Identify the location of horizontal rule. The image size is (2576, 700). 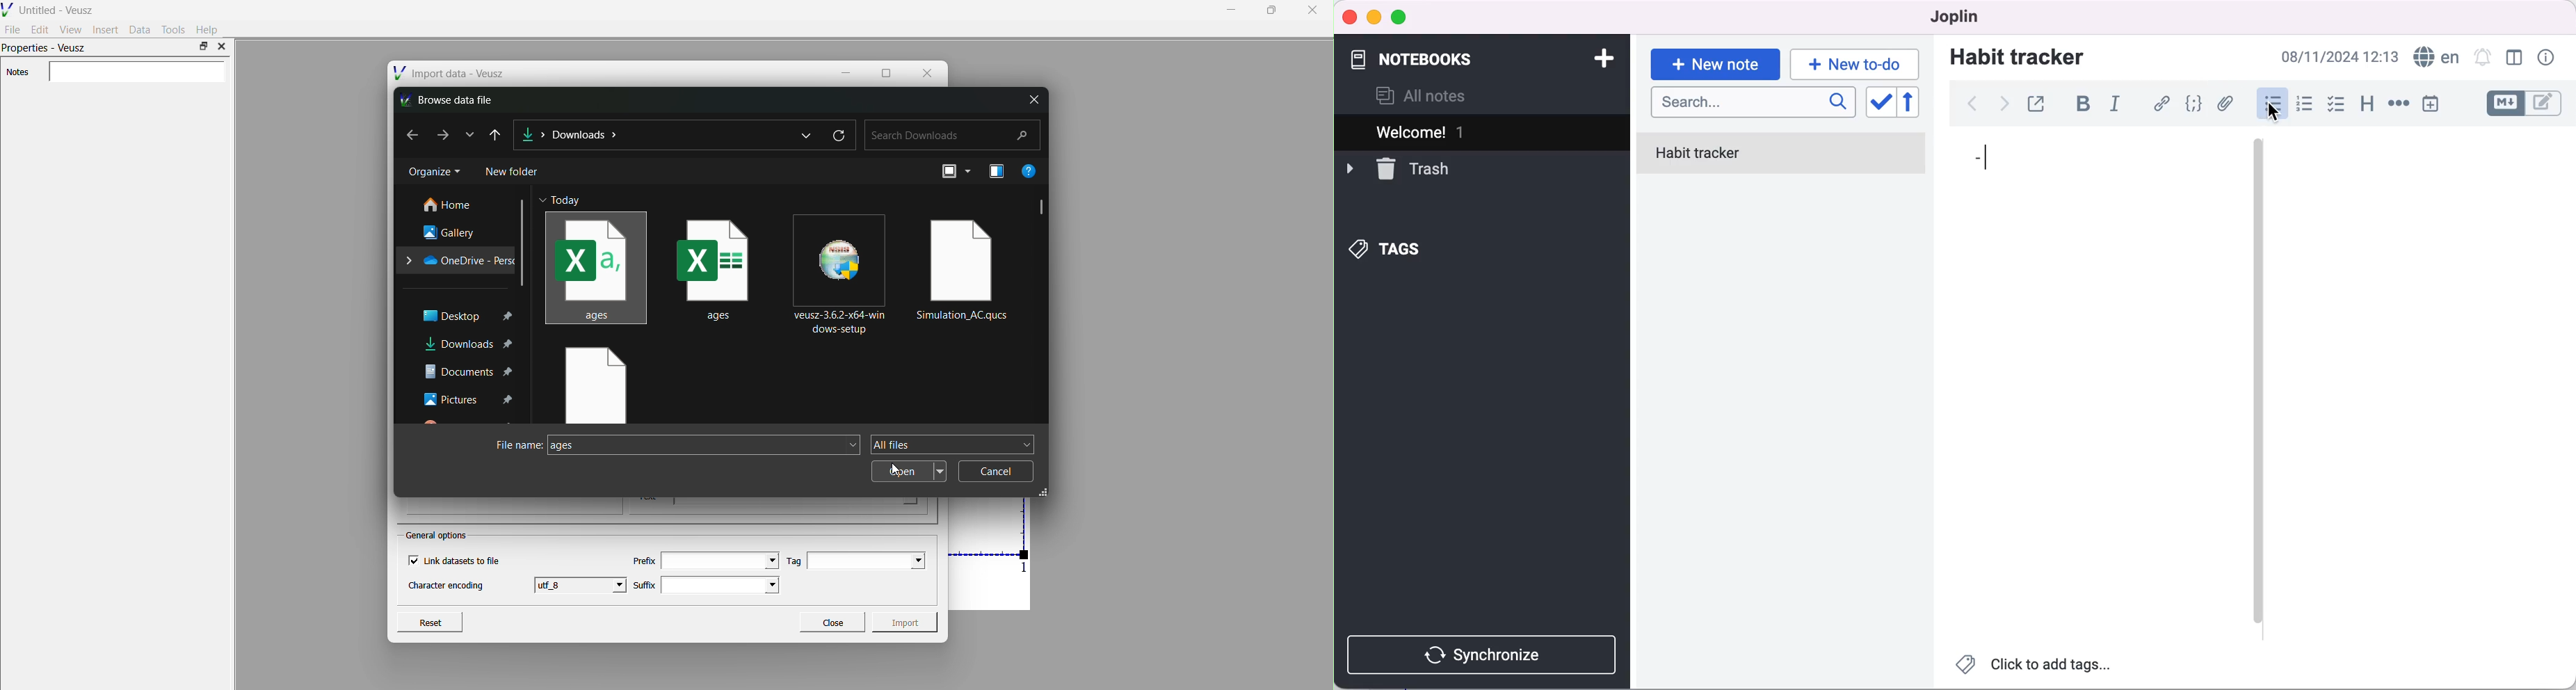
(2399, 104).